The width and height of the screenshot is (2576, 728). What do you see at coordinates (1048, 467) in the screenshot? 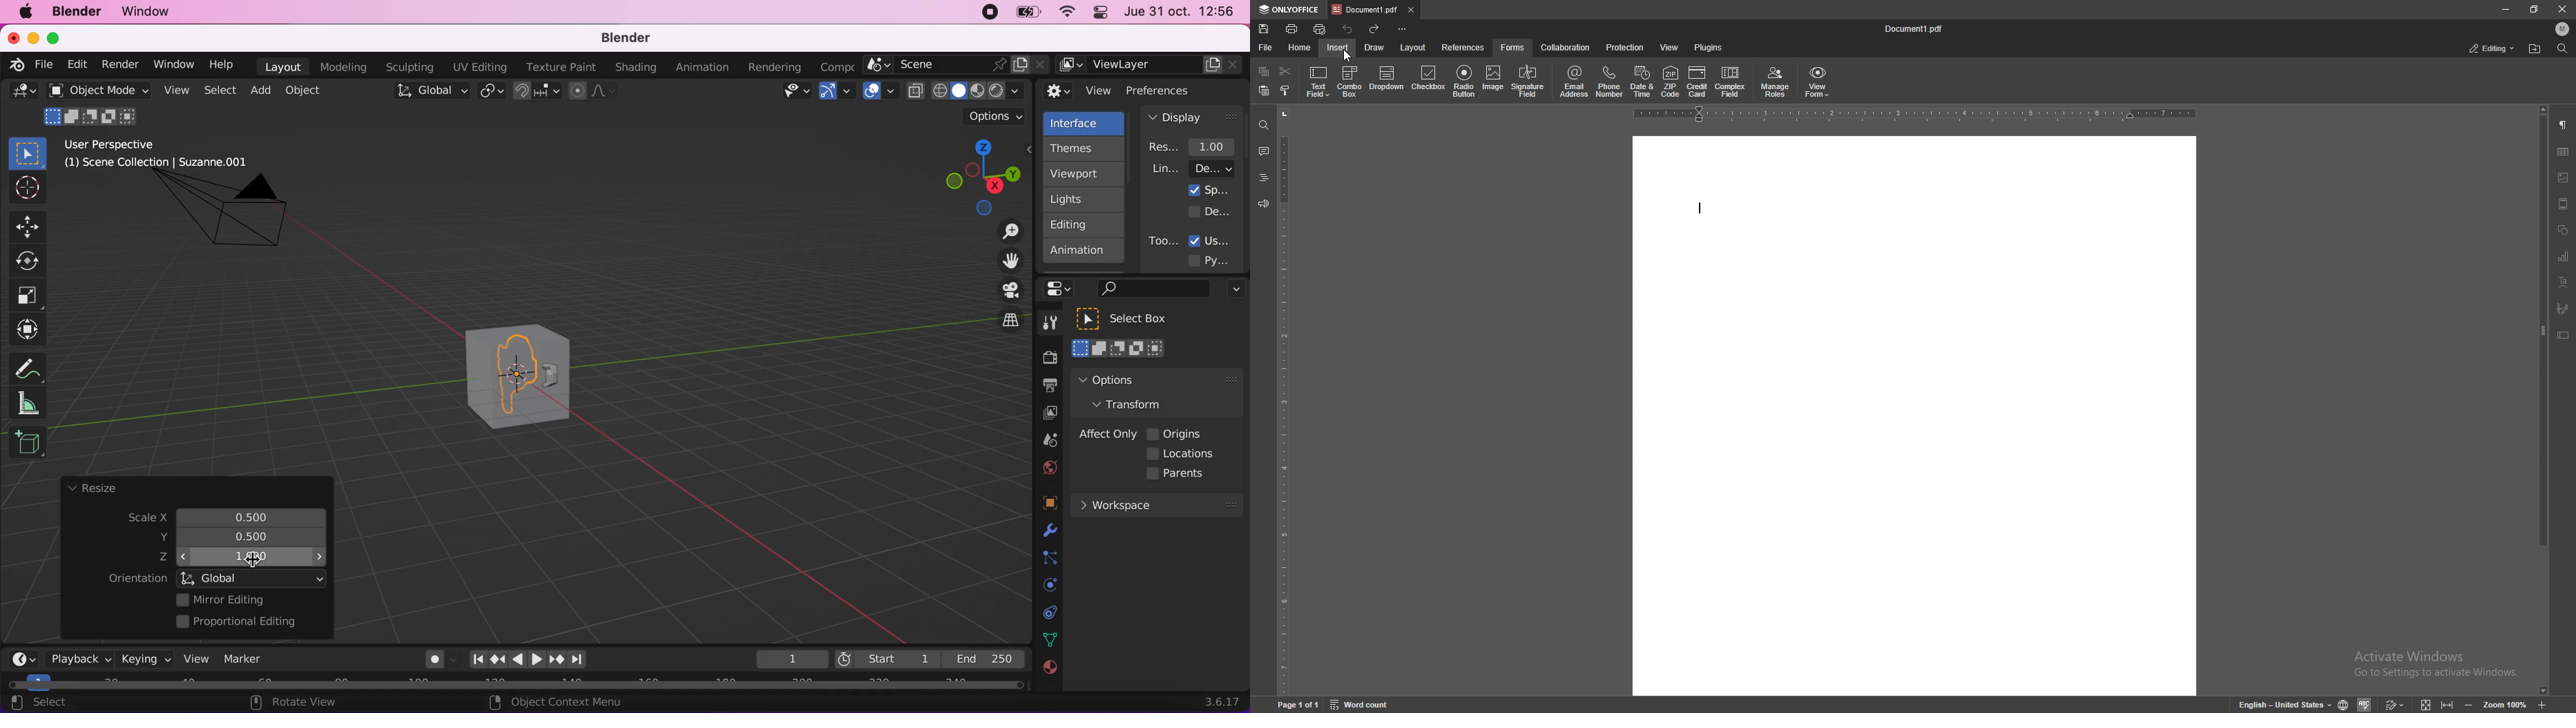
I see `world` at bounding box center [1048, 467].